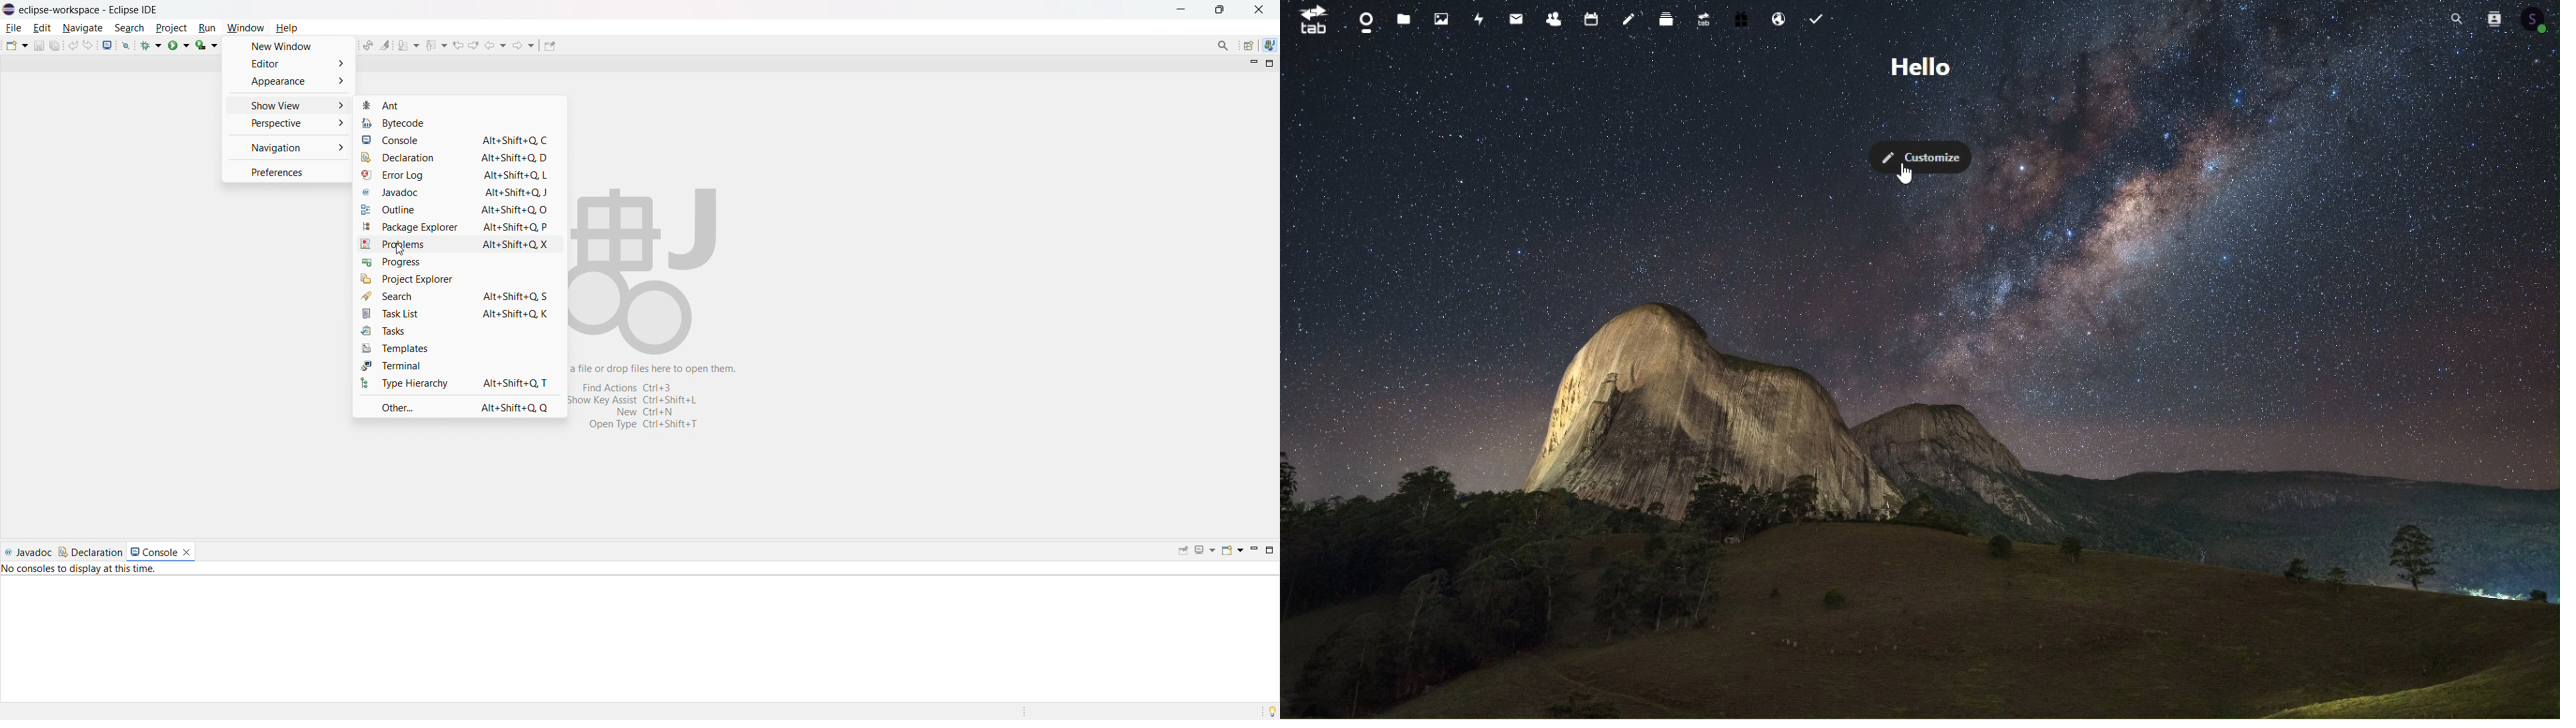 The width and height of the screenshot is (2576, 728). What do you see at coordinates (186, 551) in the screenshot?
I see `close console` at bounding box center [186, 551].